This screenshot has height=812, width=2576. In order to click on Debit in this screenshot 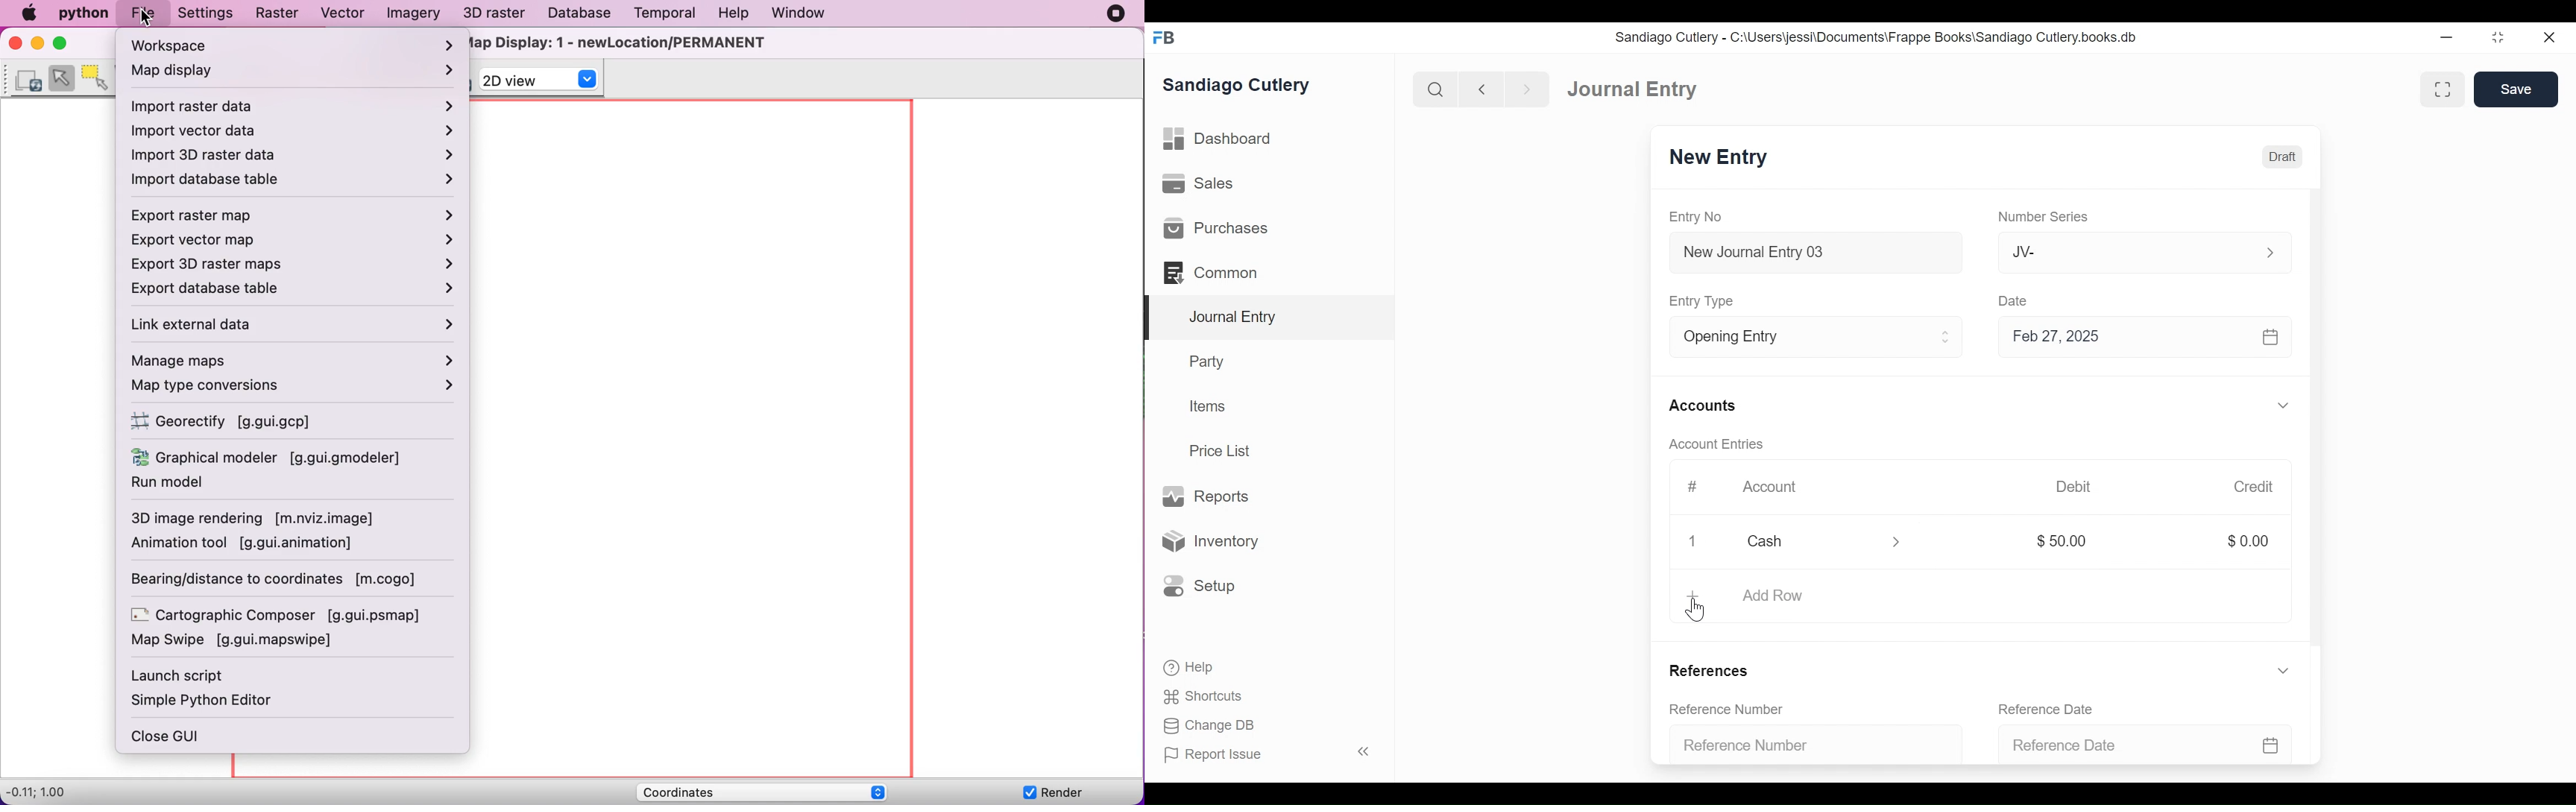, I will do `click(2075, 485)`.